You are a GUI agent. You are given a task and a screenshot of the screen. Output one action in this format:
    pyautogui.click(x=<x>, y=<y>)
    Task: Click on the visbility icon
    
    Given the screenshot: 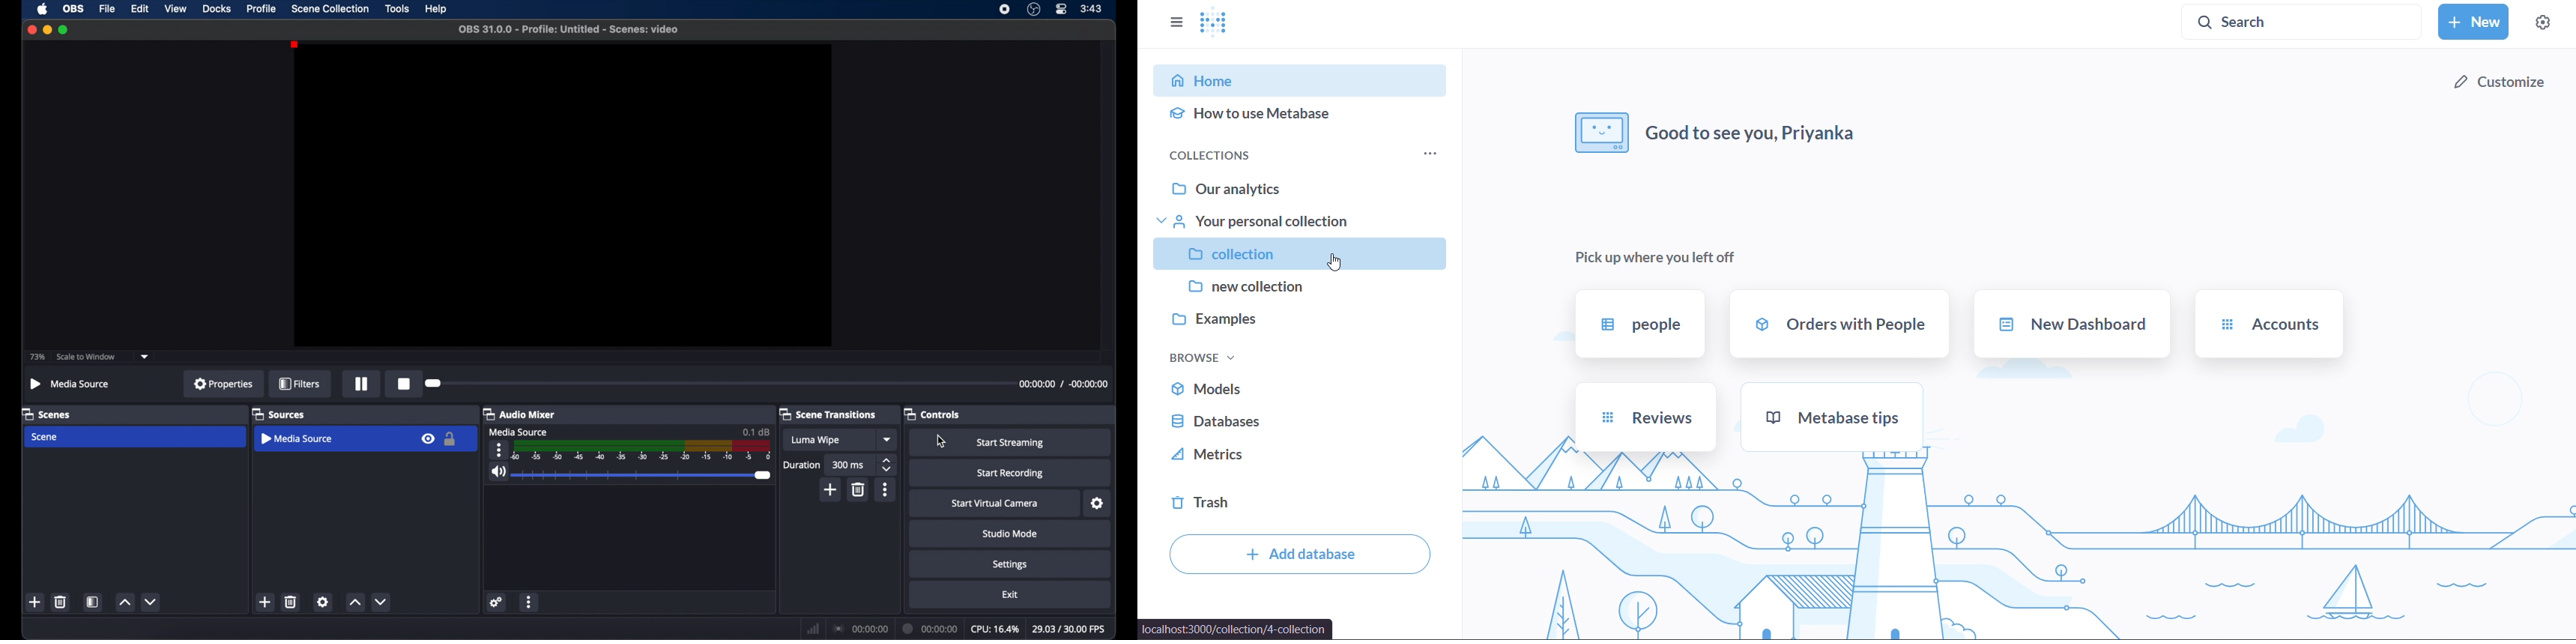 What is the action you would take?
    pyautogui.click(x=428, y=439)
    